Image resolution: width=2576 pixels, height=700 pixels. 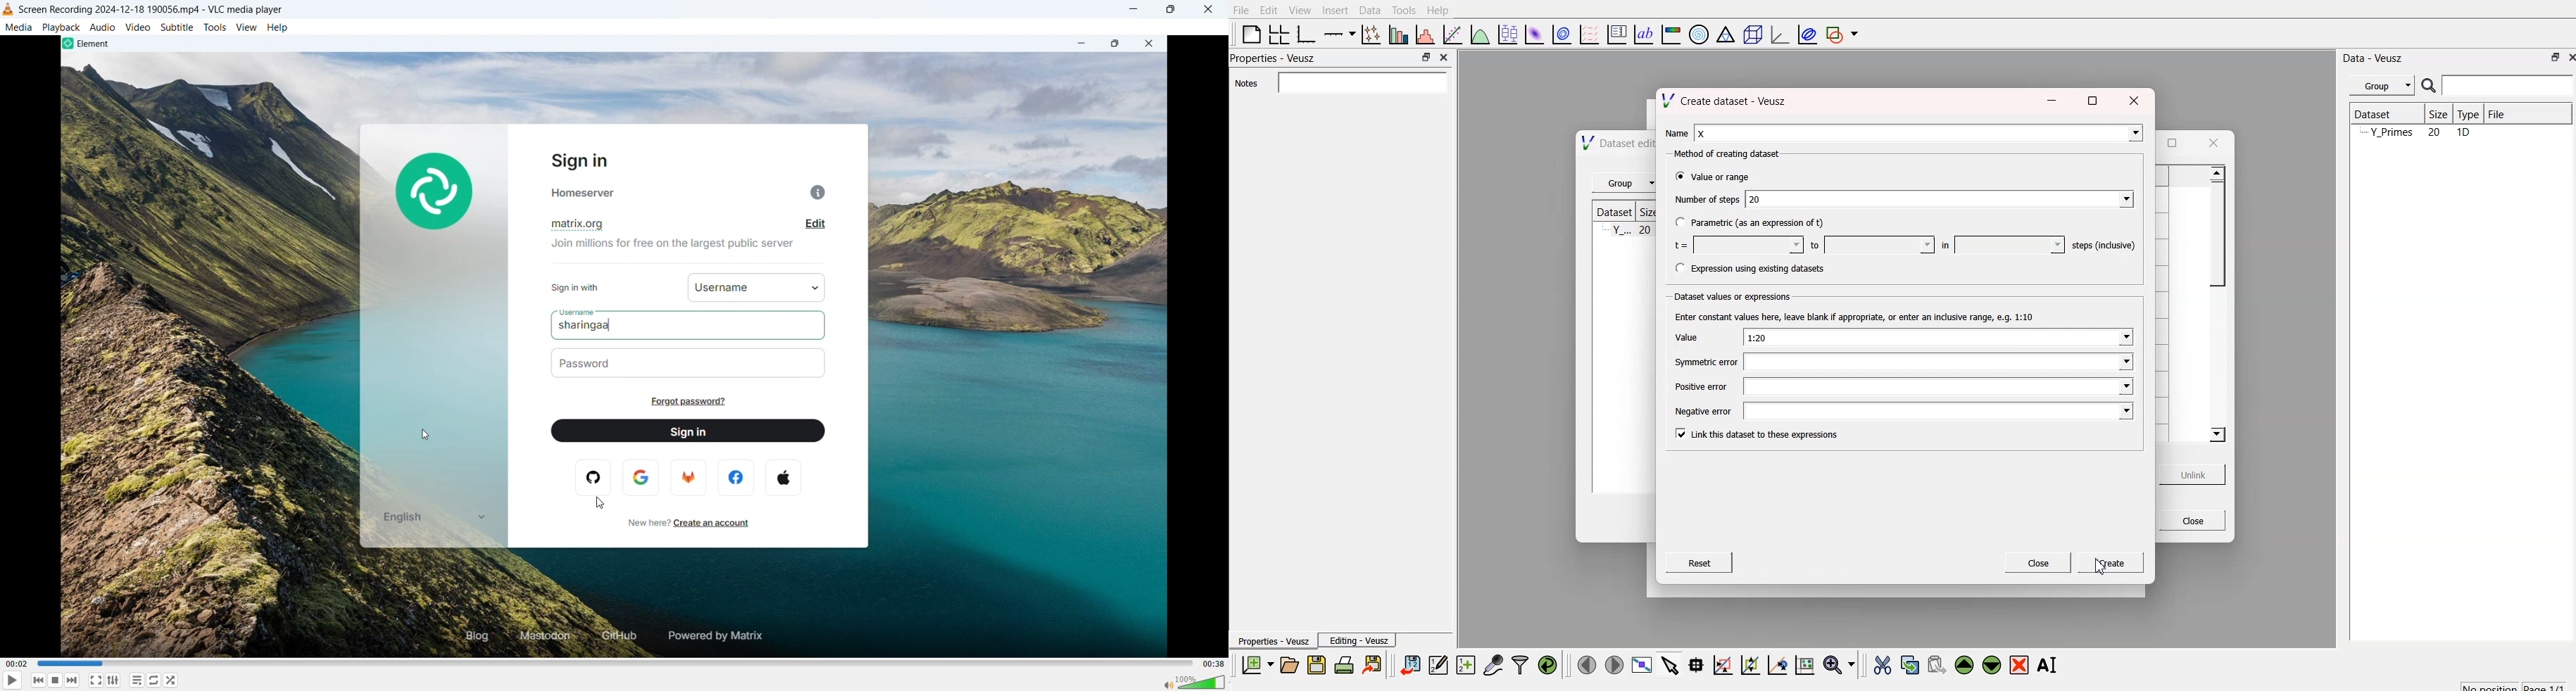 What do you see at coordinates (615, 346) in the screenshot?
I see `video playback` at bounding box center [615, 346].